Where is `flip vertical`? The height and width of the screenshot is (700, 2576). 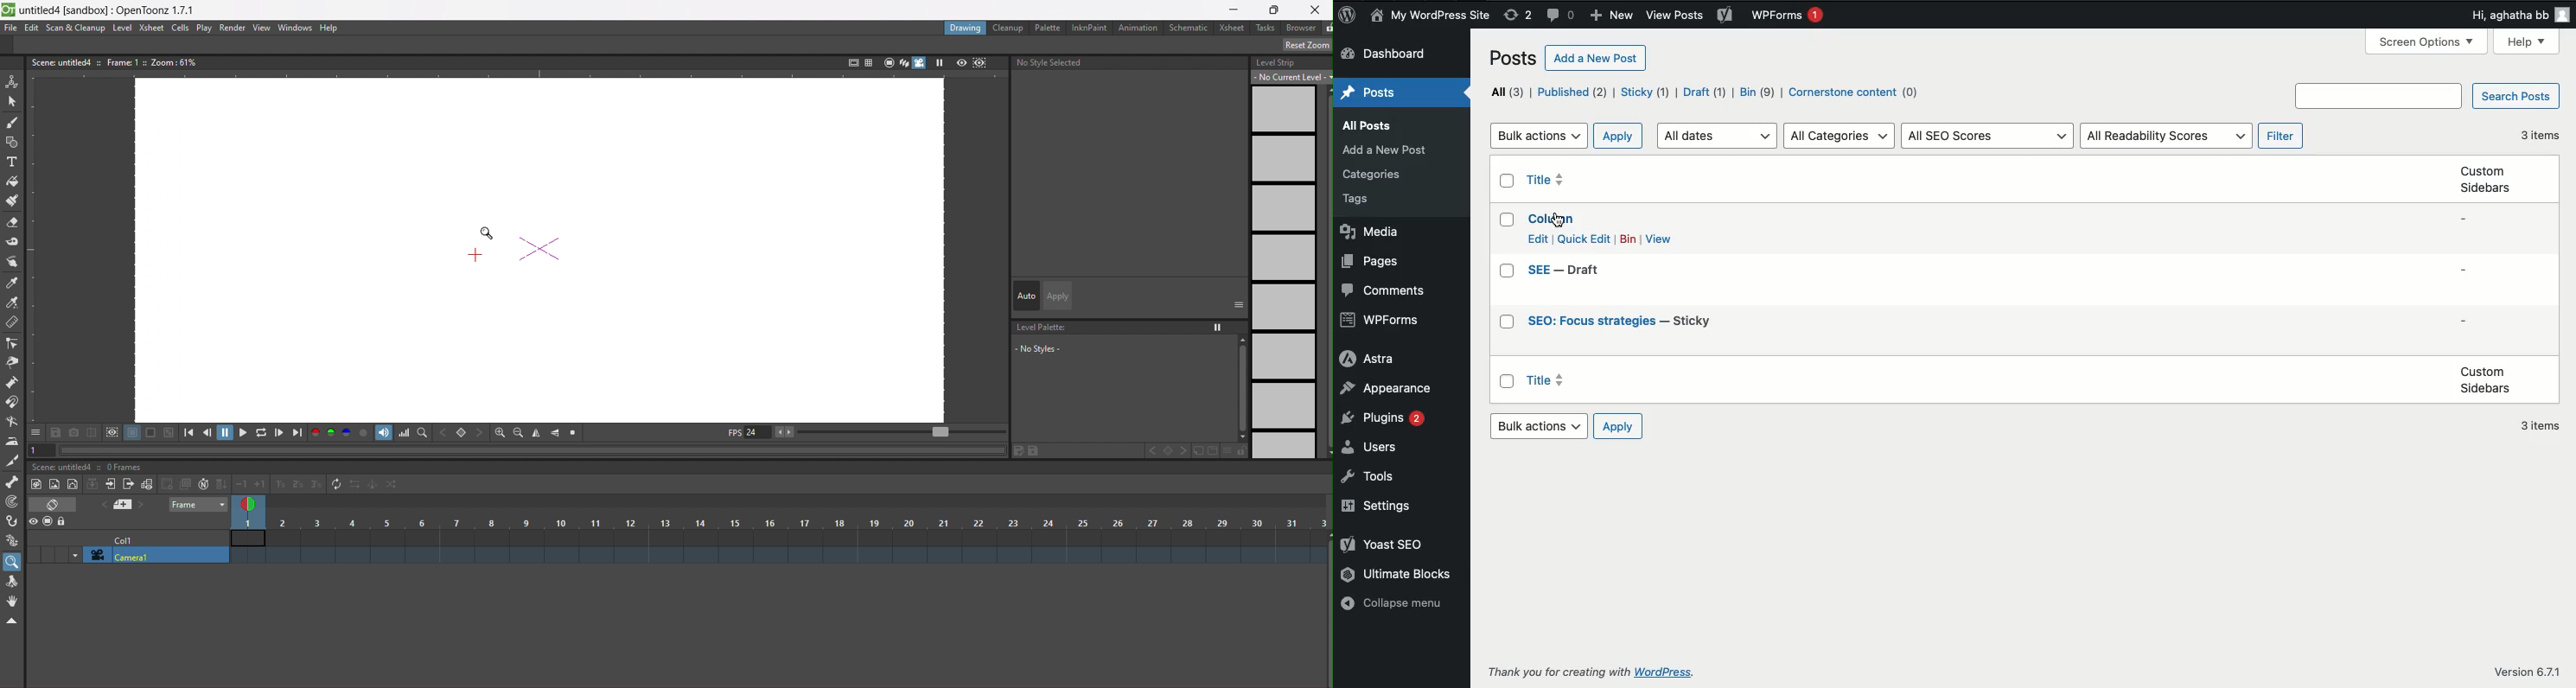
flip vertical is located at coordinates (538, 432).